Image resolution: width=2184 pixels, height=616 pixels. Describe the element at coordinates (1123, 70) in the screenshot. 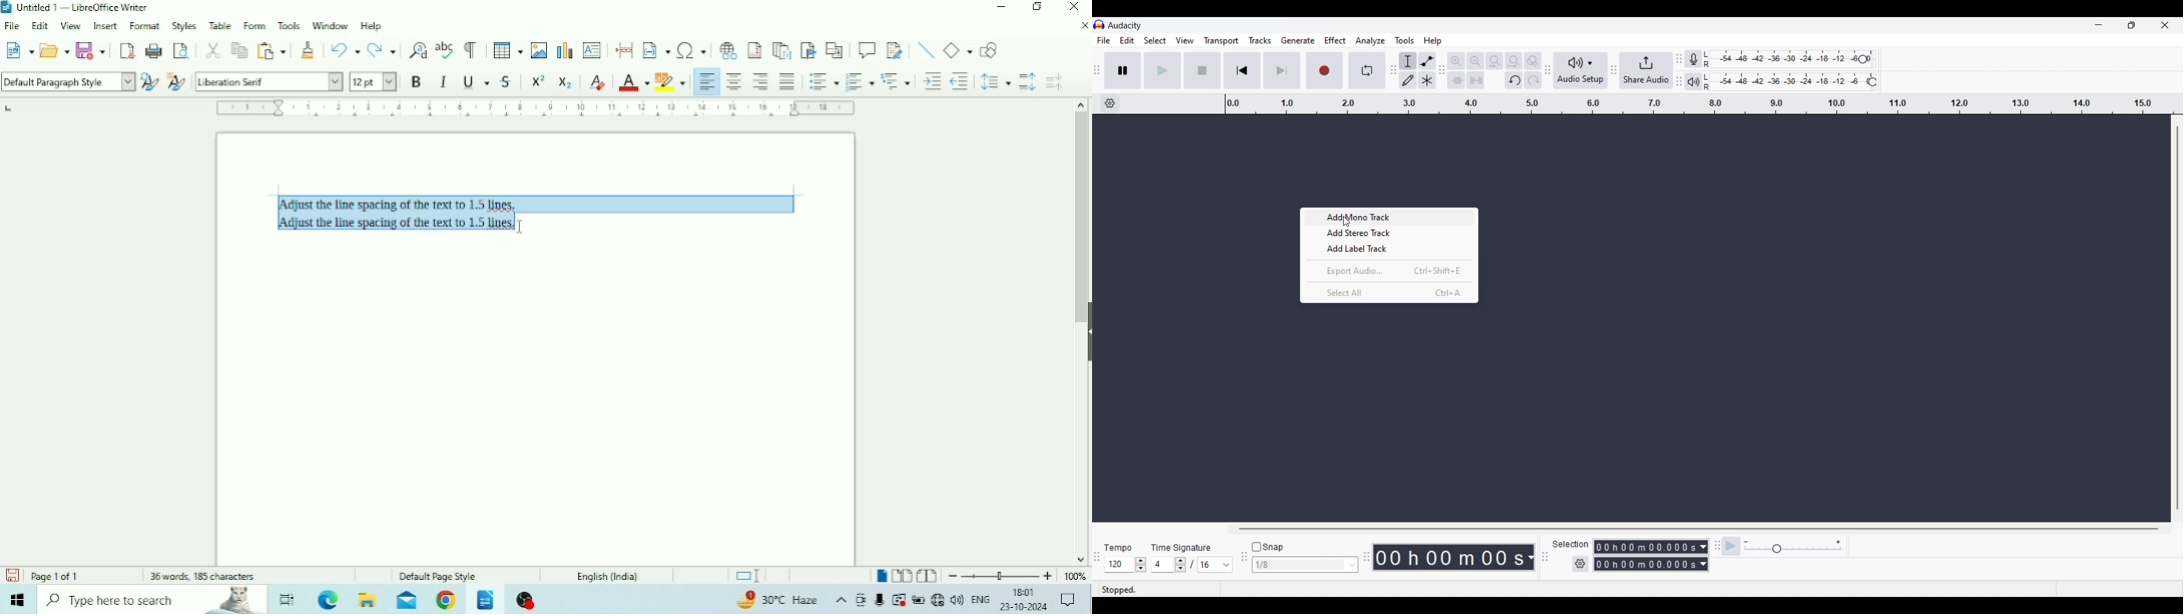

I see `Pause` at that location.